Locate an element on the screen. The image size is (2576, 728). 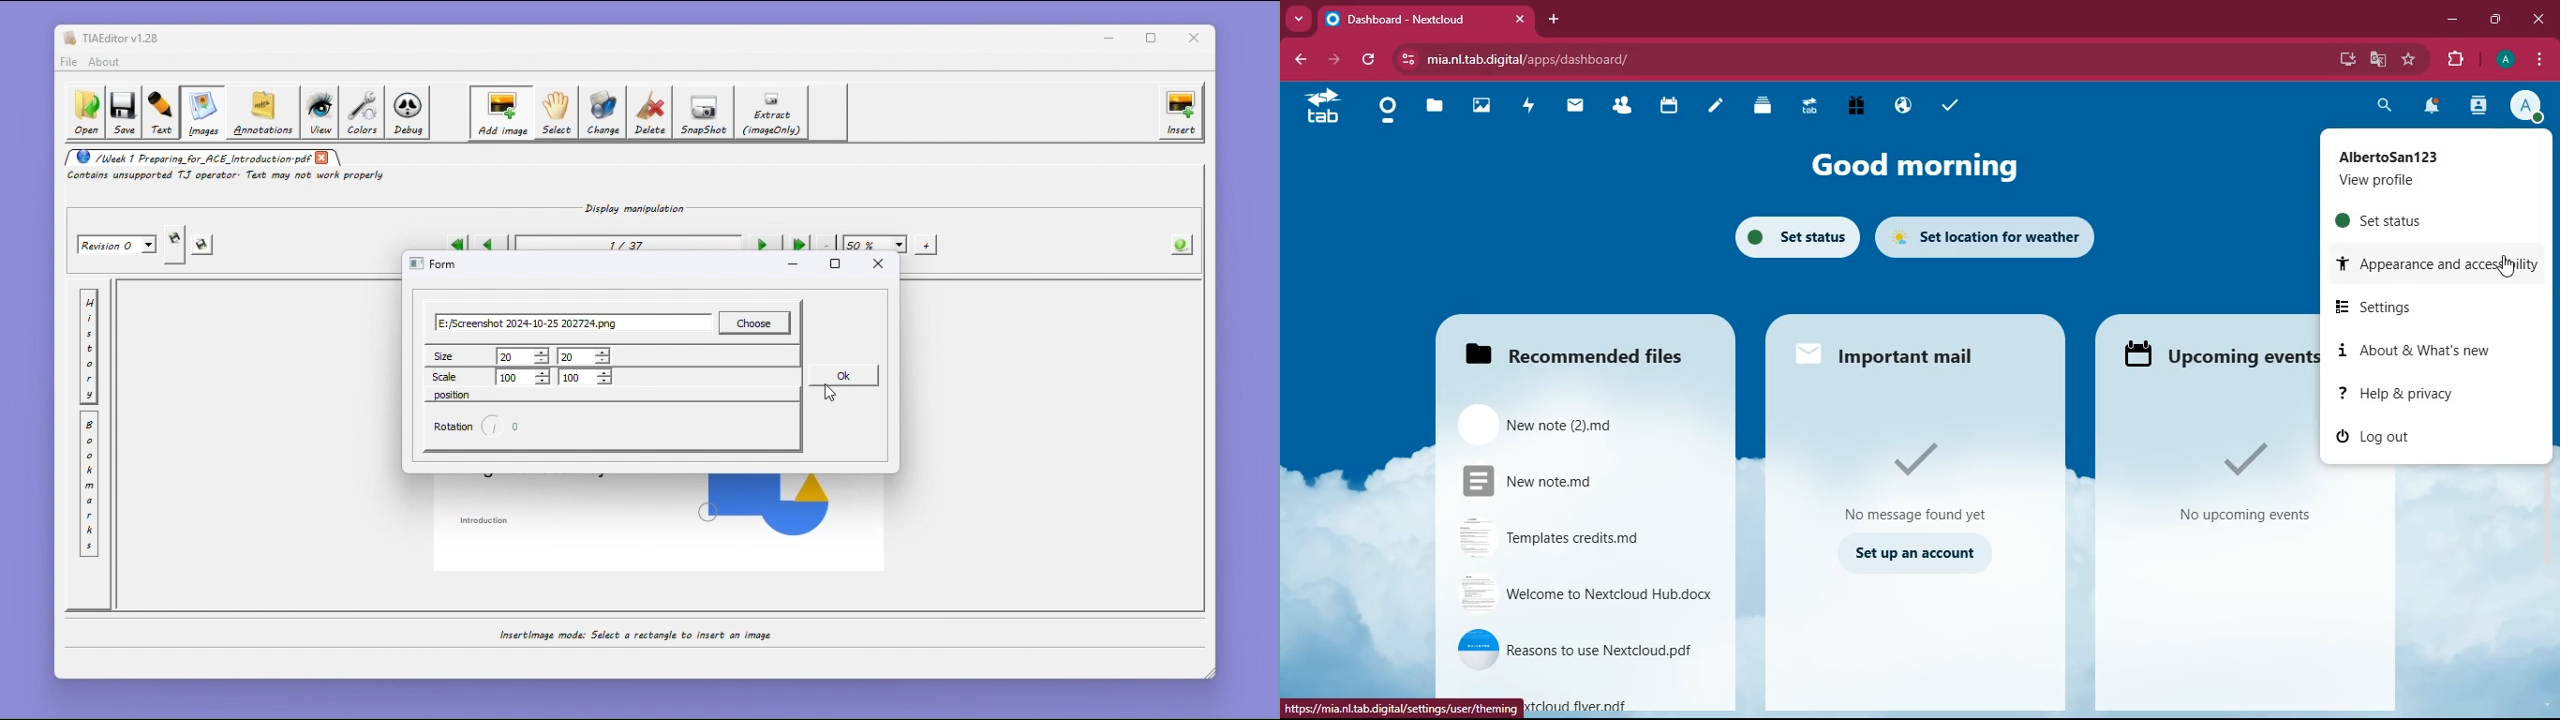
layers is located at coordinates (1763, 108).